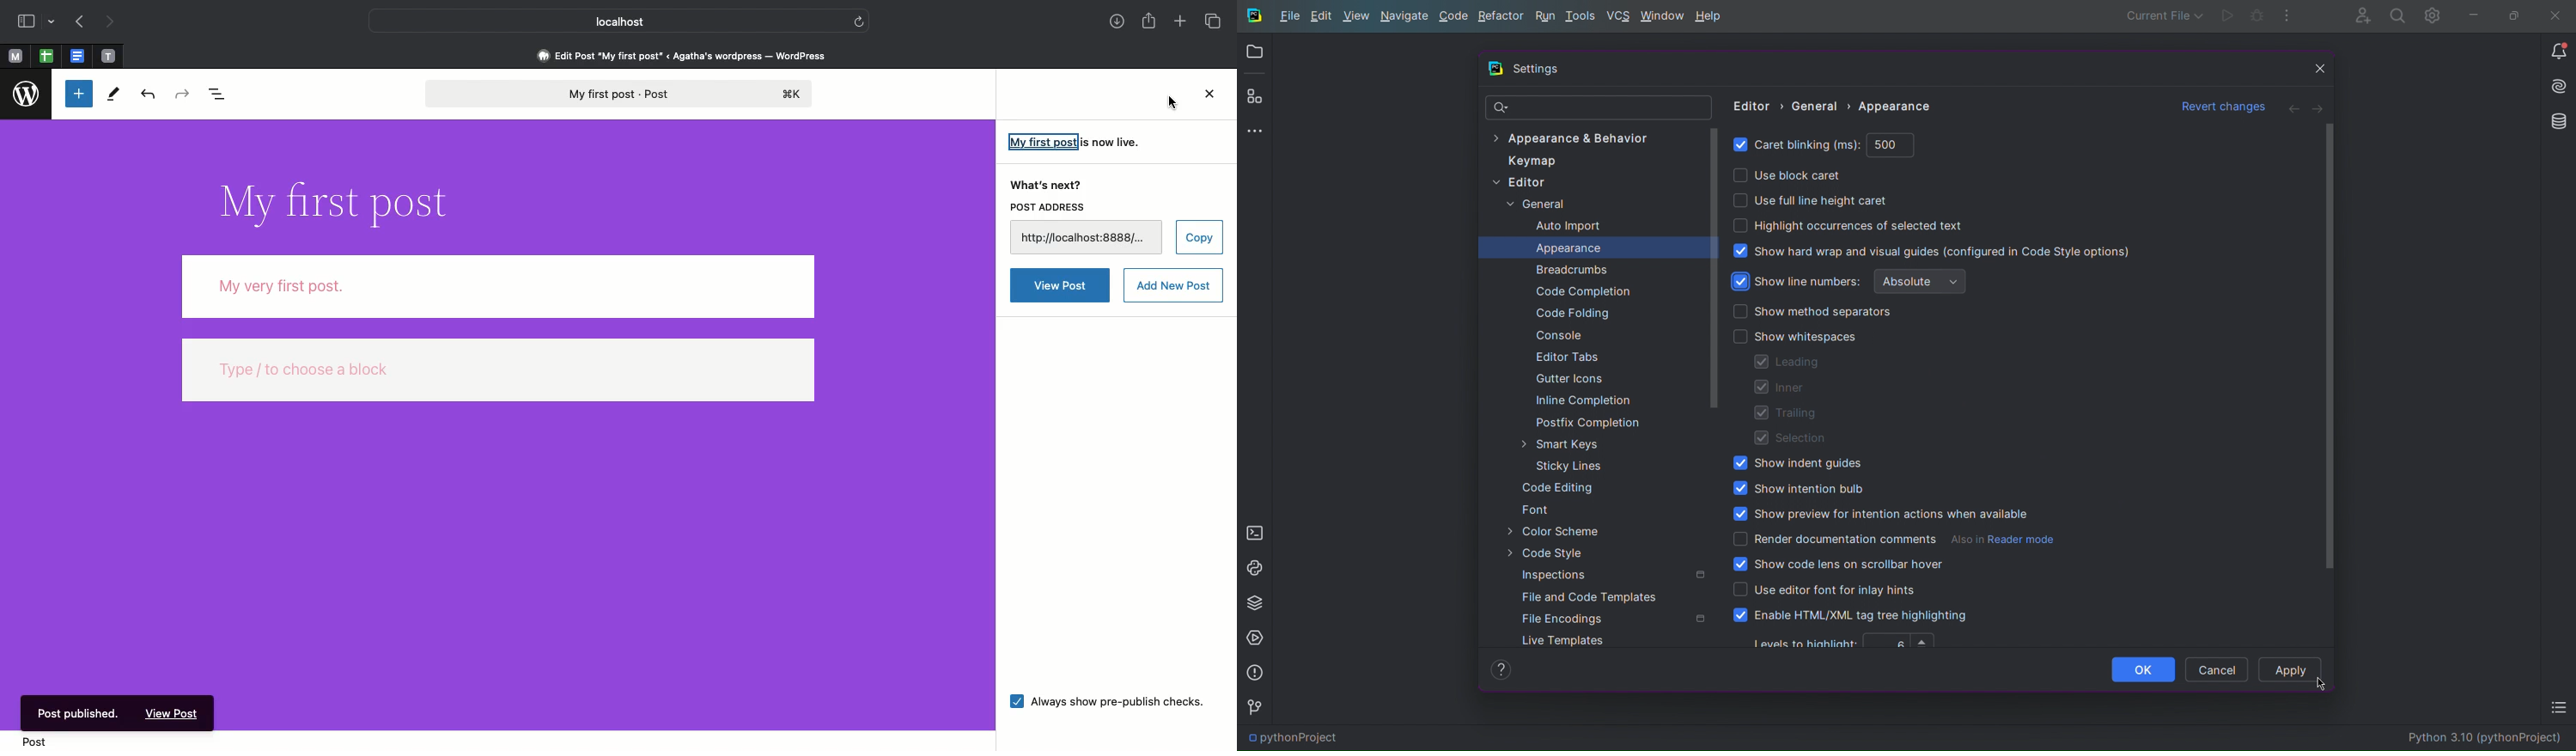 The width and height of the screenshot is (2576, 756). What do you see at coordinates (1598, 107) in the screenshot?
I see `Search Bar` at bounding box center [1598, 107].